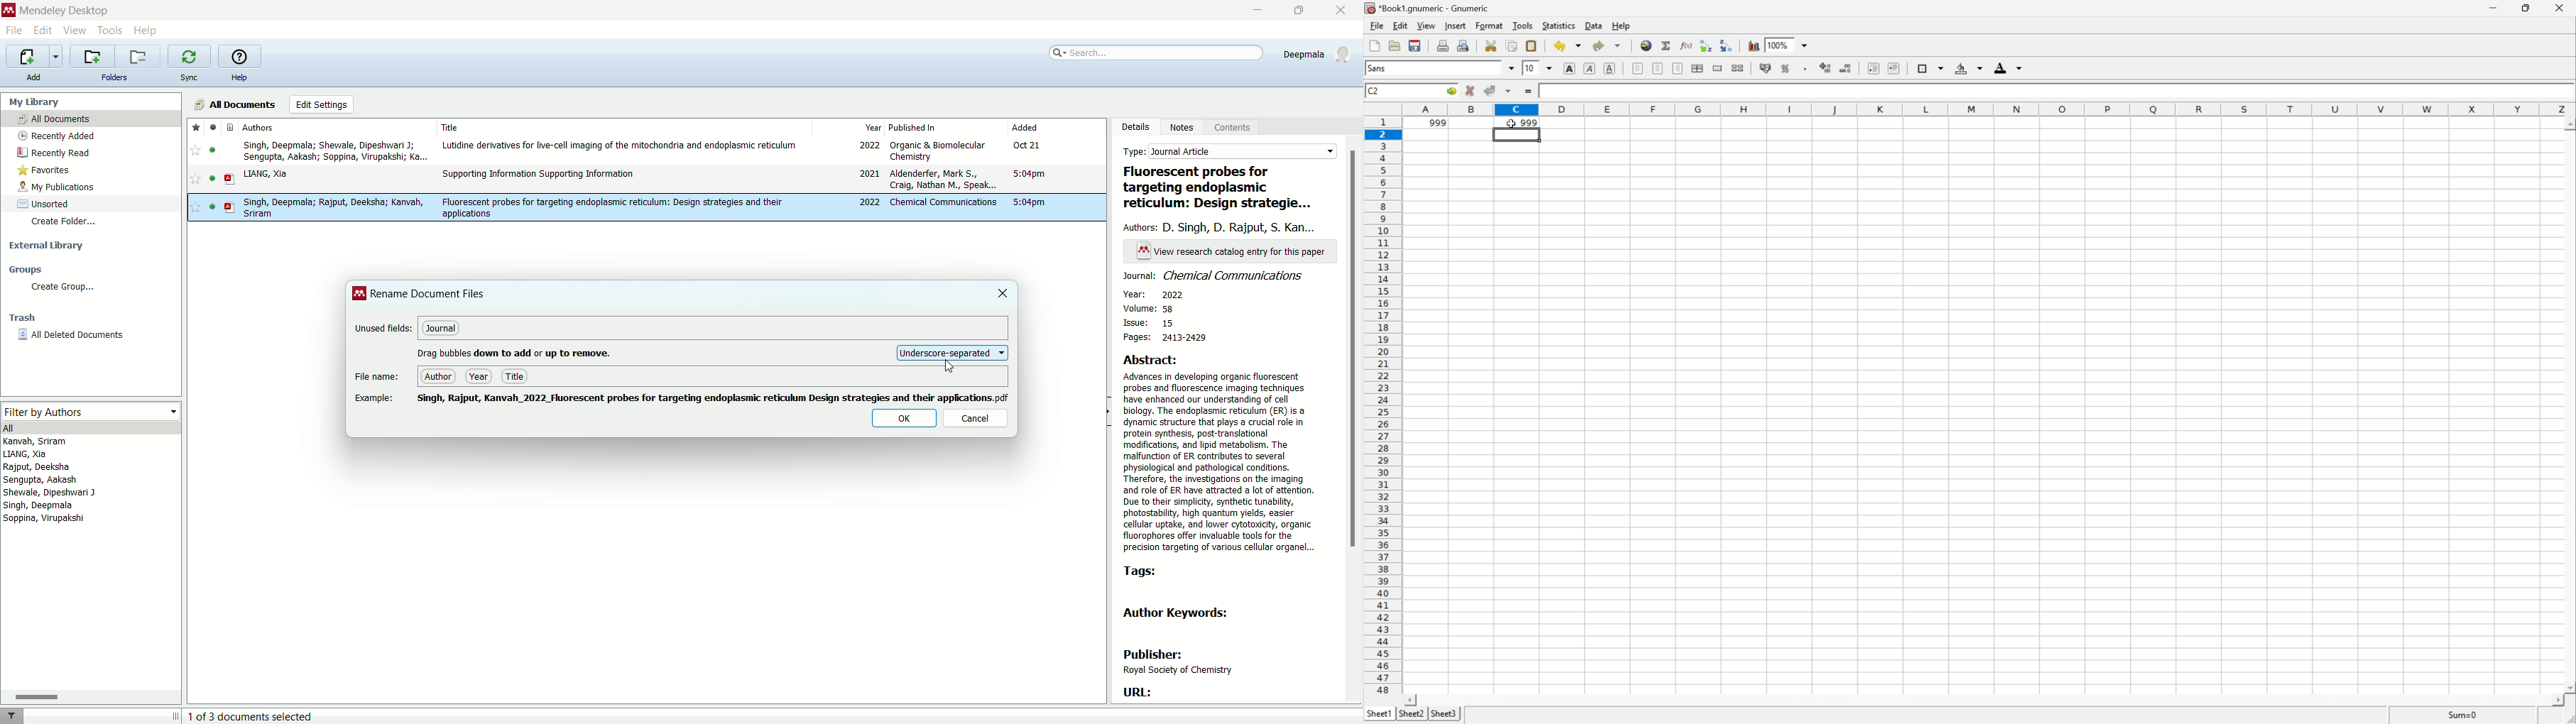 This screenshot has height=728, width=2576. I want to click on create folder, so click(65, 225).